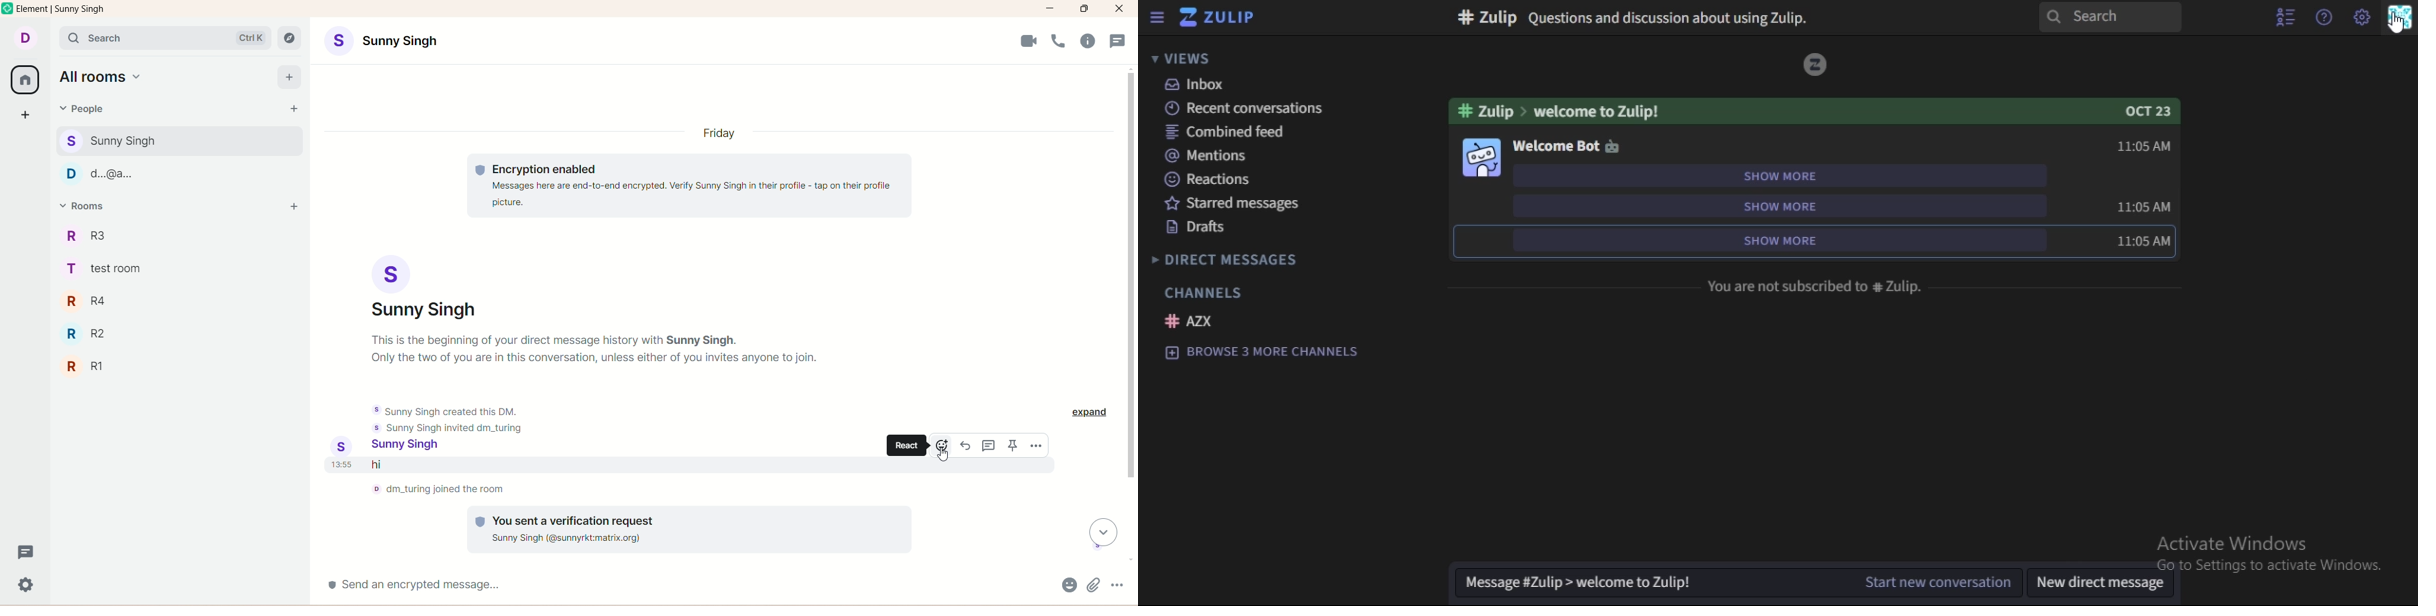  Describe the element at coordinates (990, 445) in the screenshot. I see `threads` at that location.